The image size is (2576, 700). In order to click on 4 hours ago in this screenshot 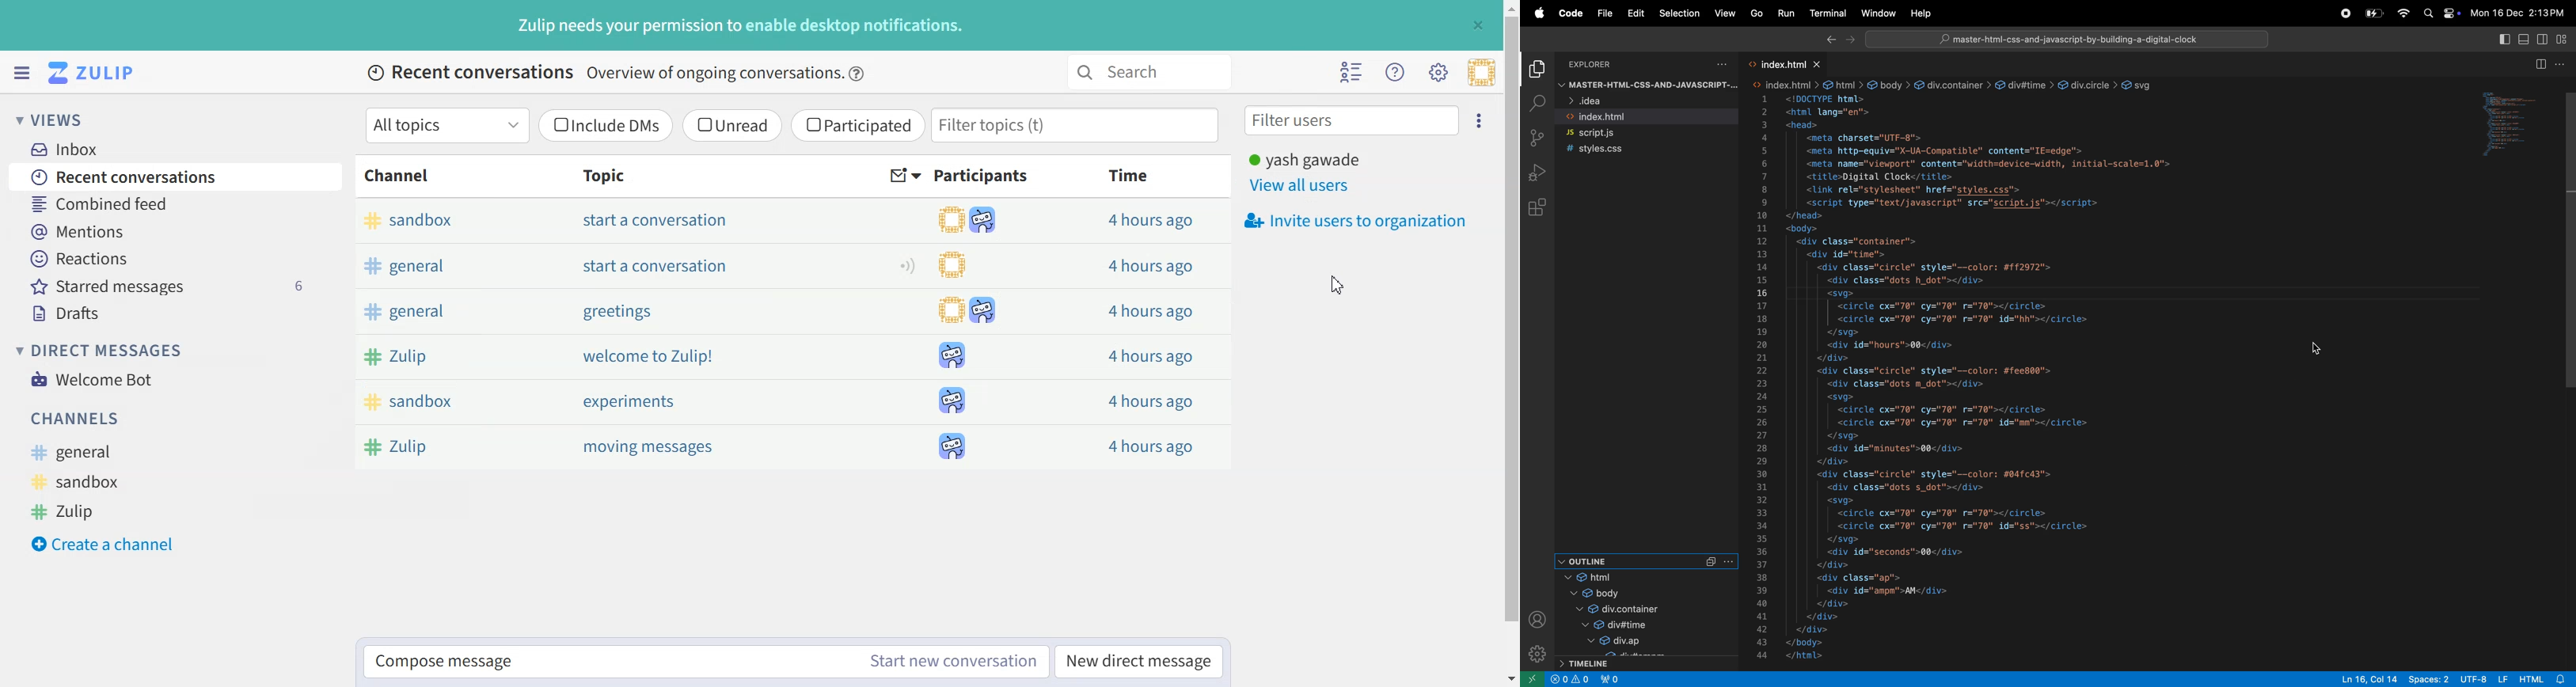, I will do `click(1149, 355)`.